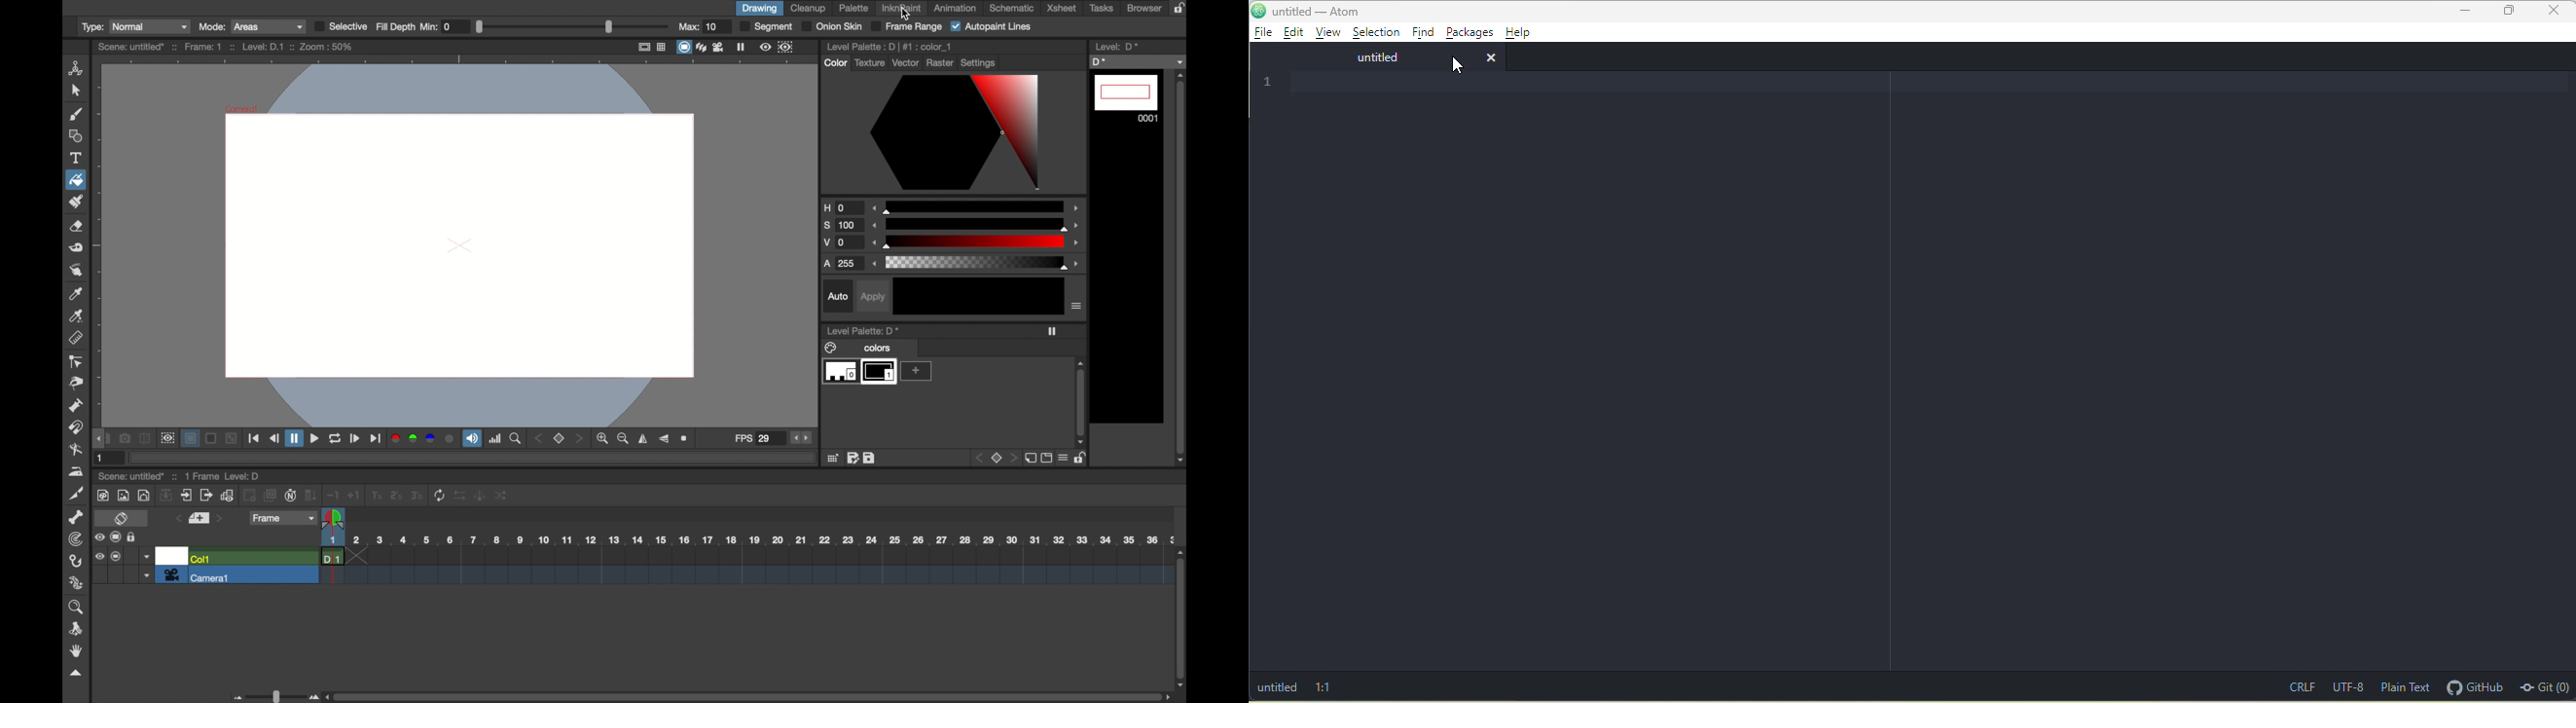  I want to click on blender tool, so click(74, 450).